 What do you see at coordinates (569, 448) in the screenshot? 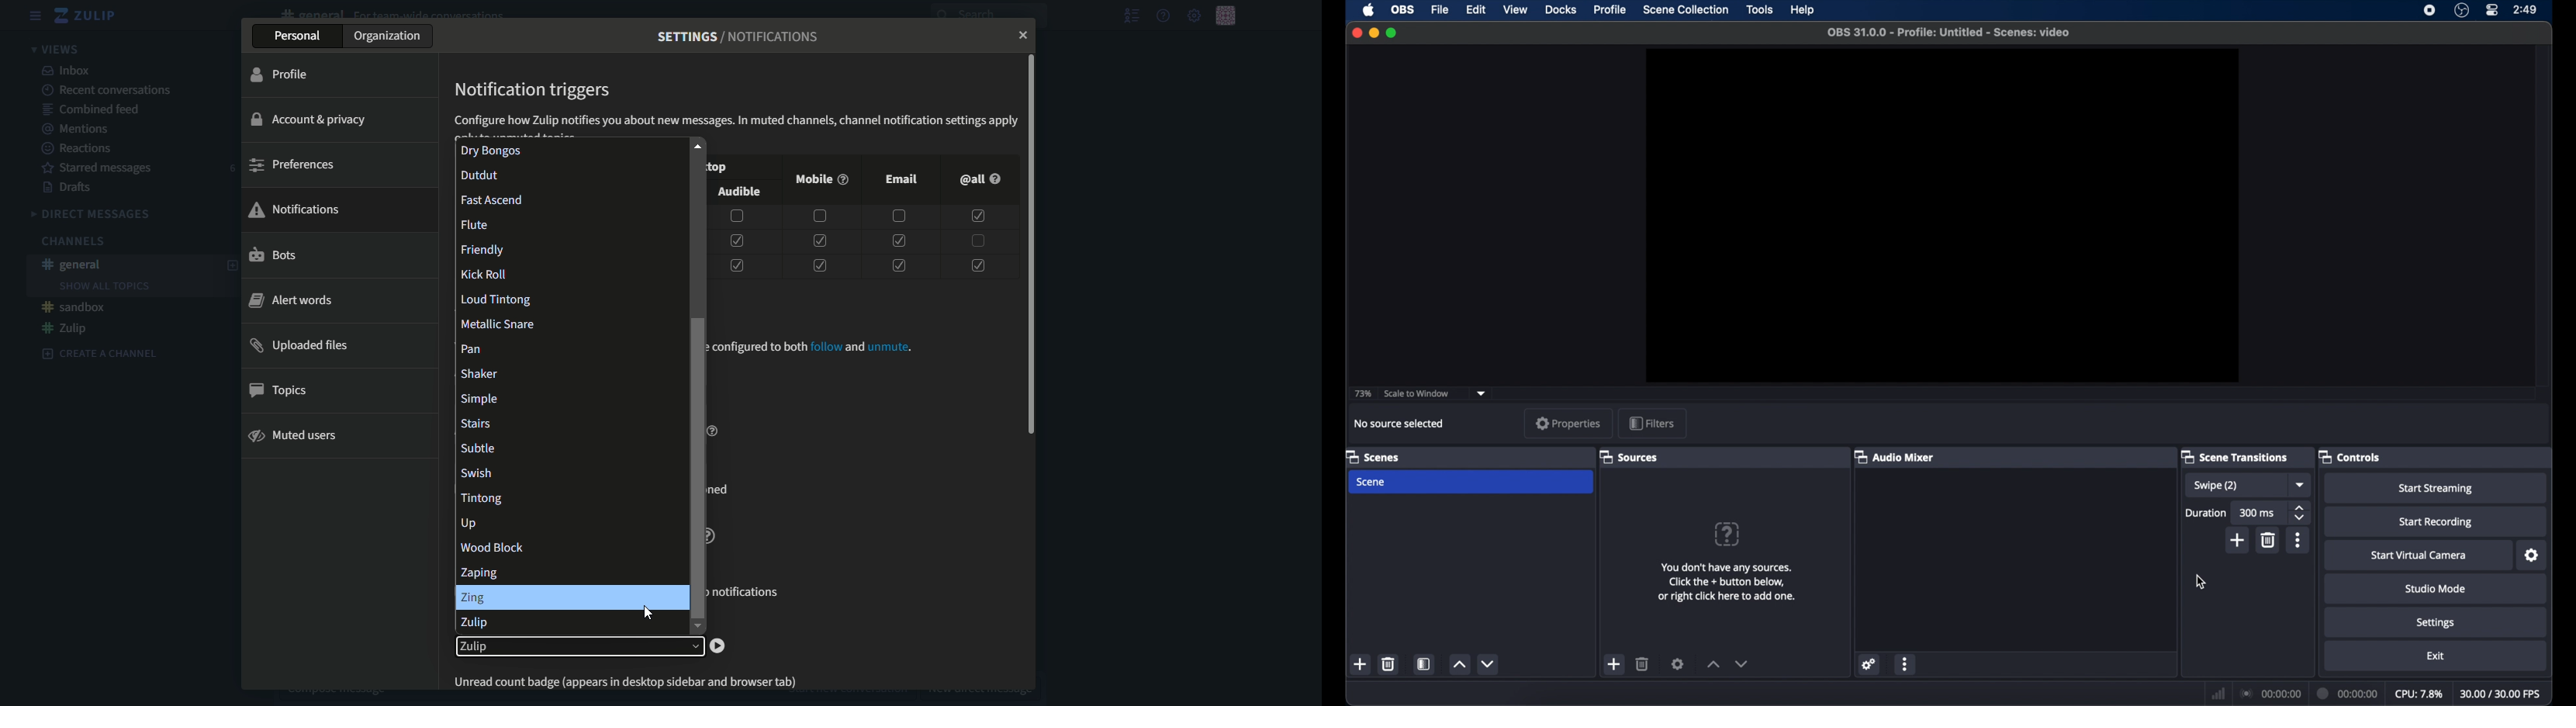
I see `subtle` at bounding box center [569, 448].